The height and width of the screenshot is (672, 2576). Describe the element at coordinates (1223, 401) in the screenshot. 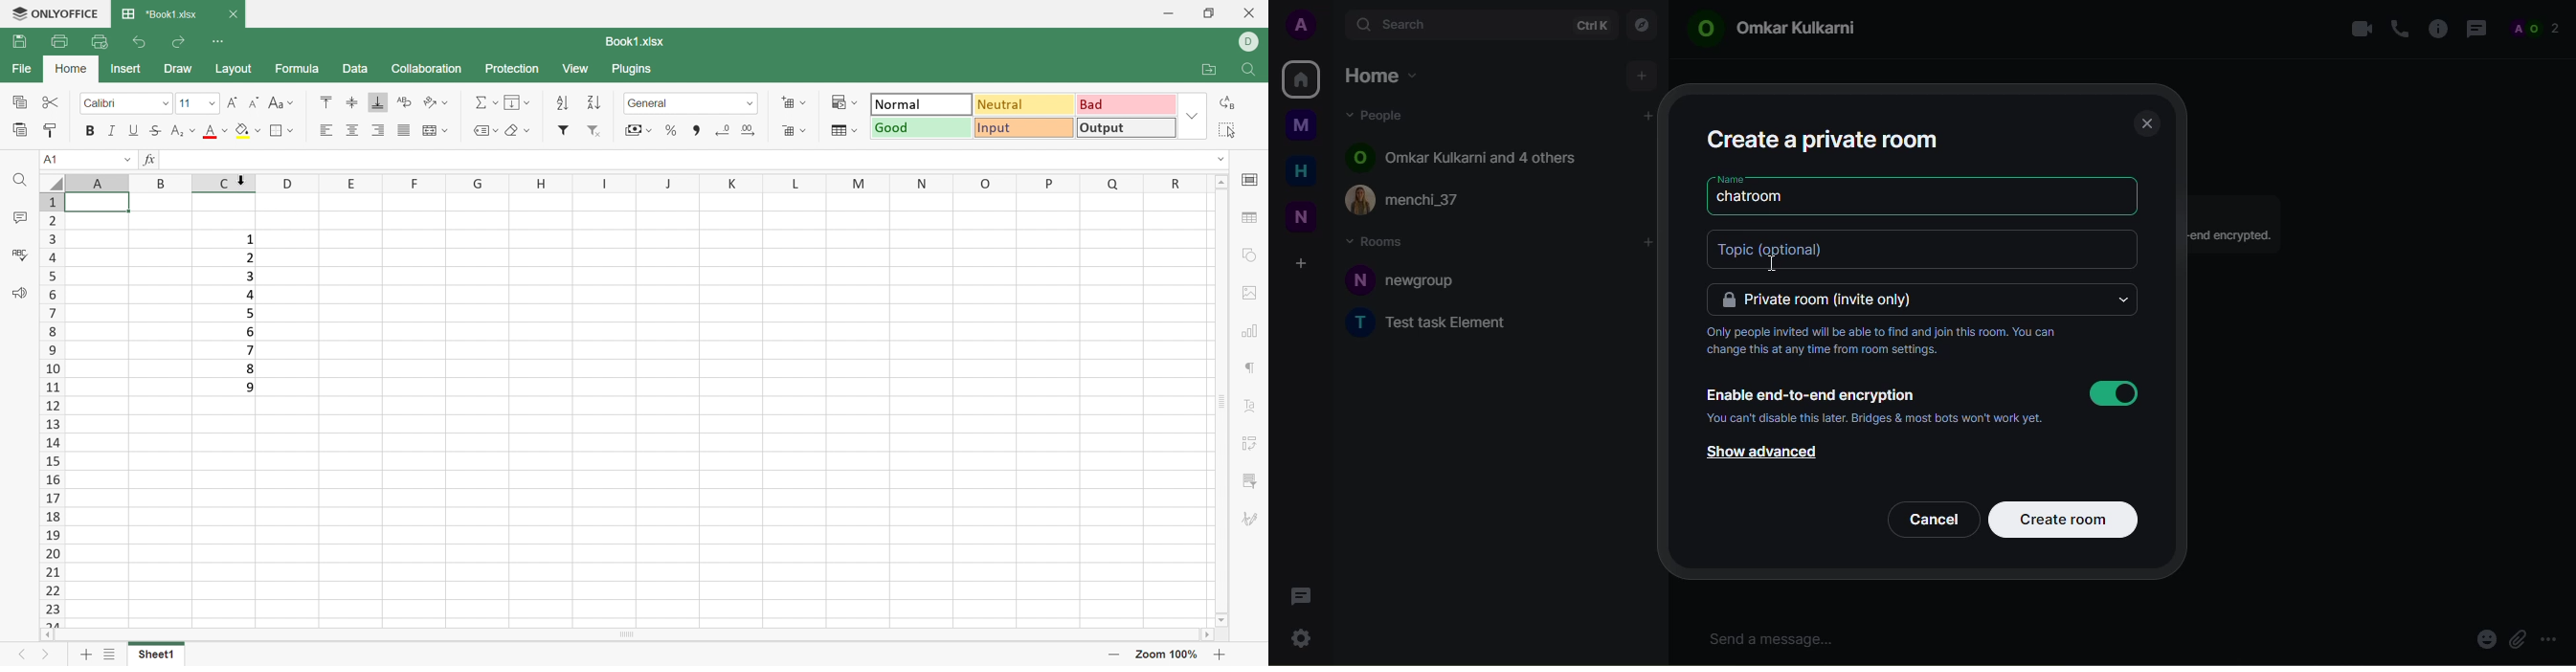

I see `Scroll Bar` at that location.